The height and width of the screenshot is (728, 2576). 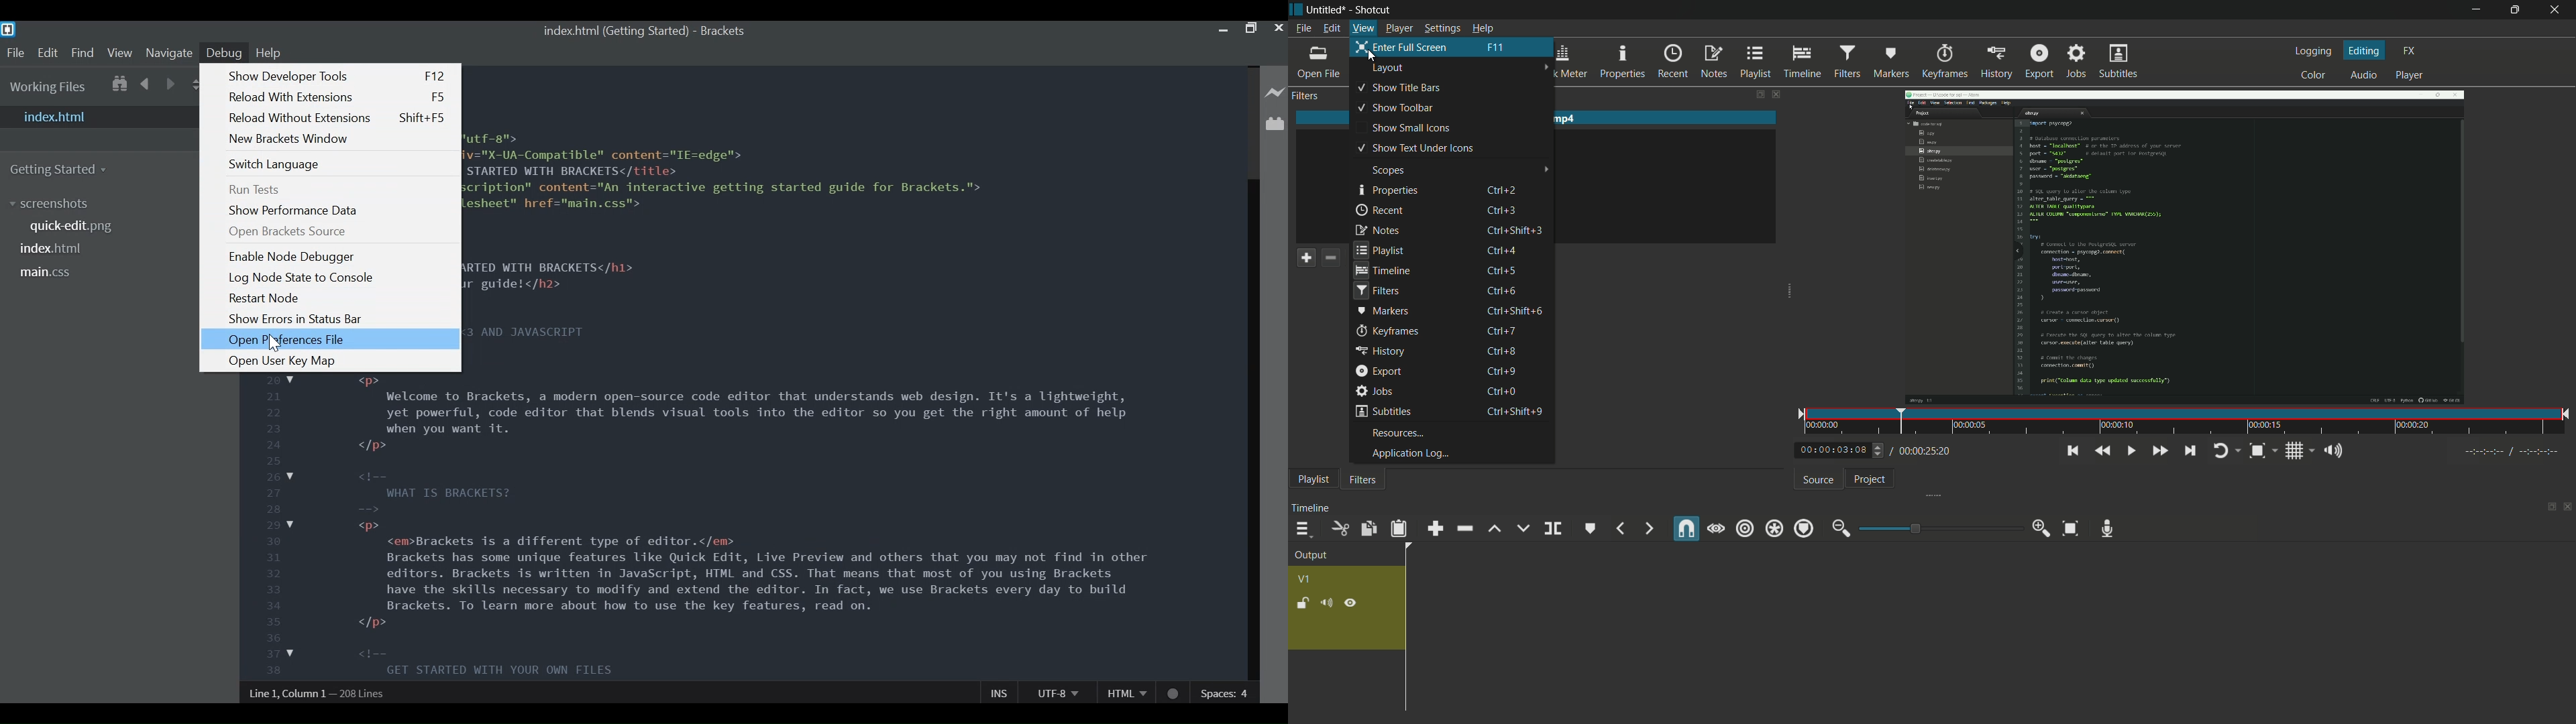 I want to click on ripple delete, so click(x=1464, y=528).